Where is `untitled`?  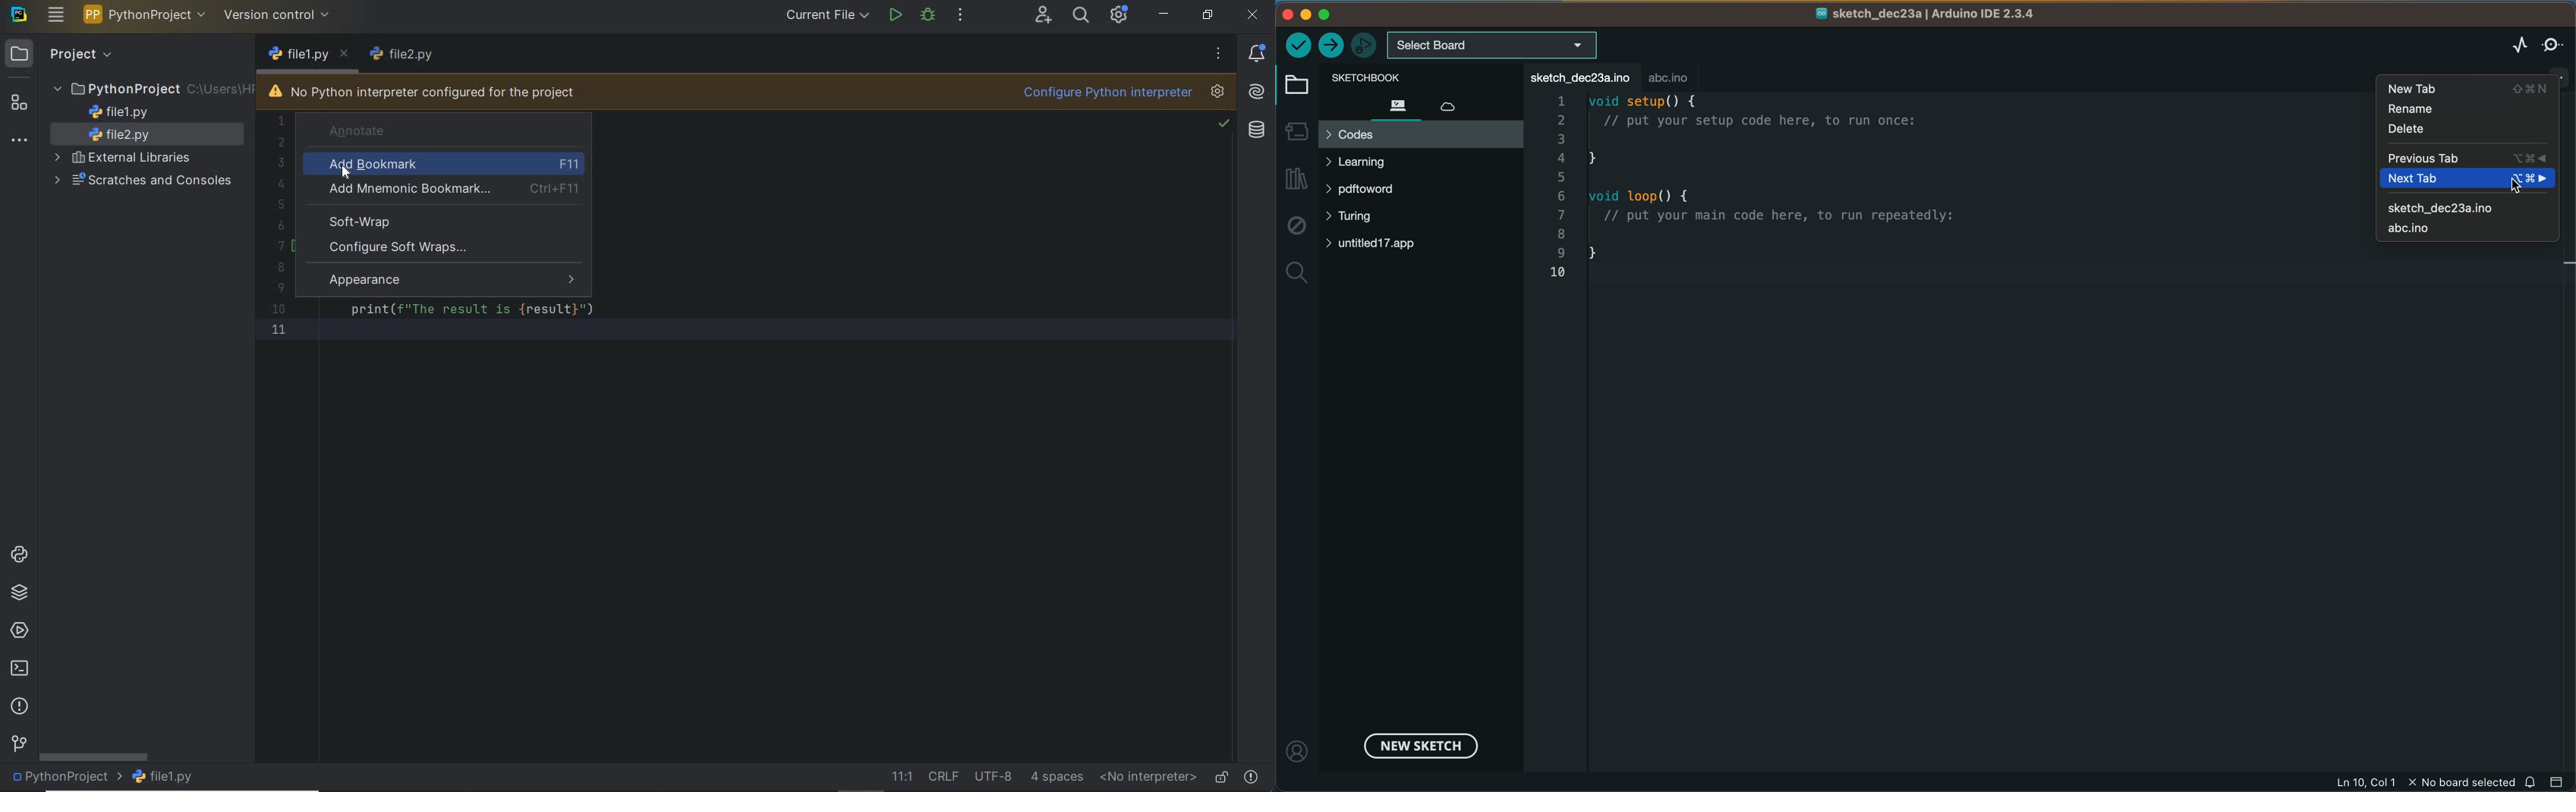 untitled is located at coordinates (1410, 244).